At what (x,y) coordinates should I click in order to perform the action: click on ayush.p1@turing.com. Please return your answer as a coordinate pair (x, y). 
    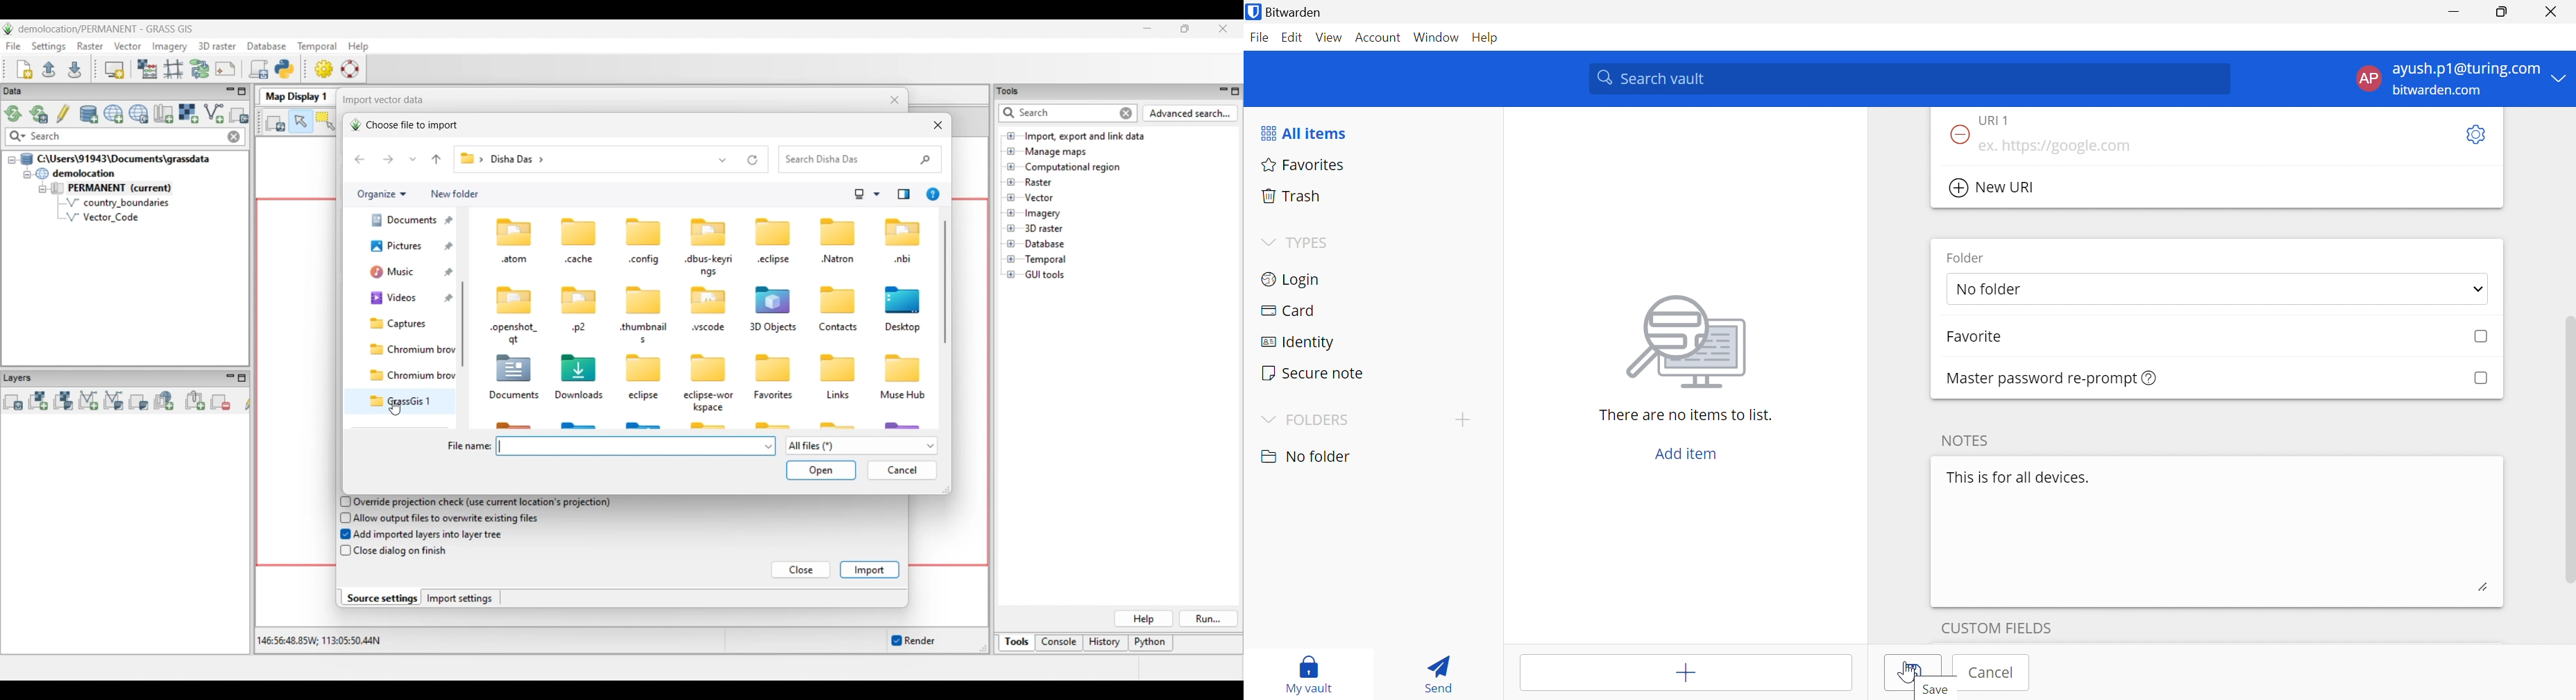
    Looking at the image, I should click on (2466, 69).